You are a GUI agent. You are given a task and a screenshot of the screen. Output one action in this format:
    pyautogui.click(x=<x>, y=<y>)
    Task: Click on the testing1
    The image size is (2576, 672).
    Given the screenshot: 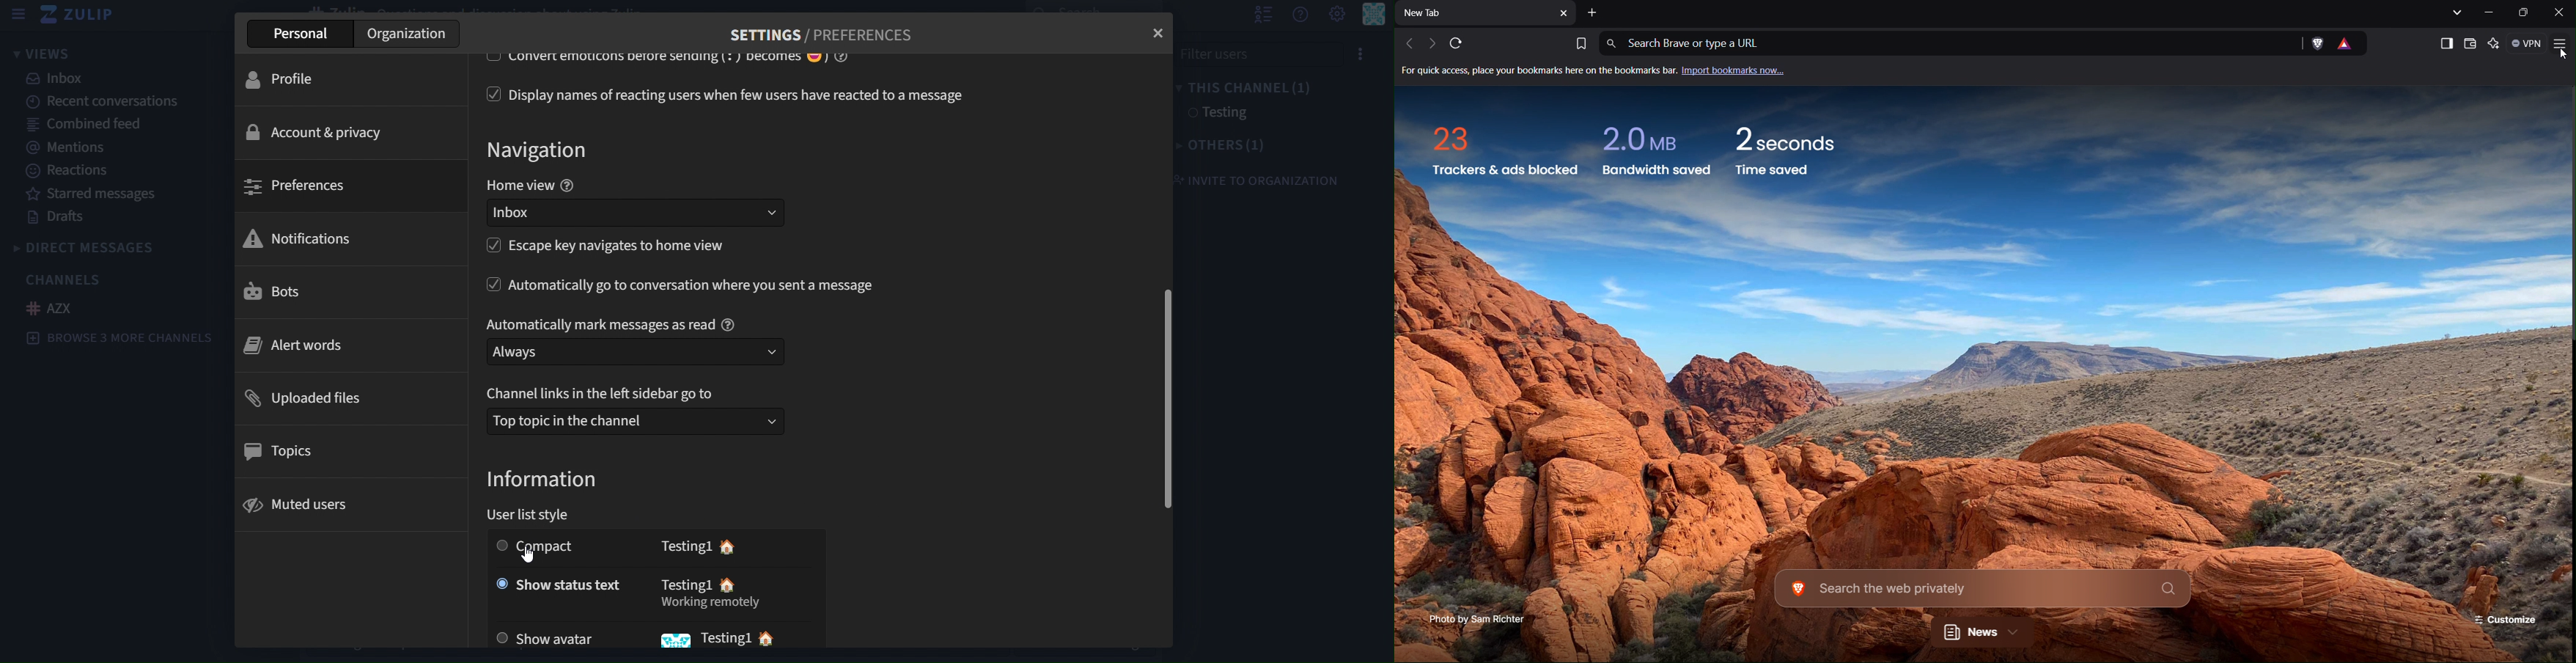 What is the action you would take?
    pyautogui.click(x=685, y=546)
    